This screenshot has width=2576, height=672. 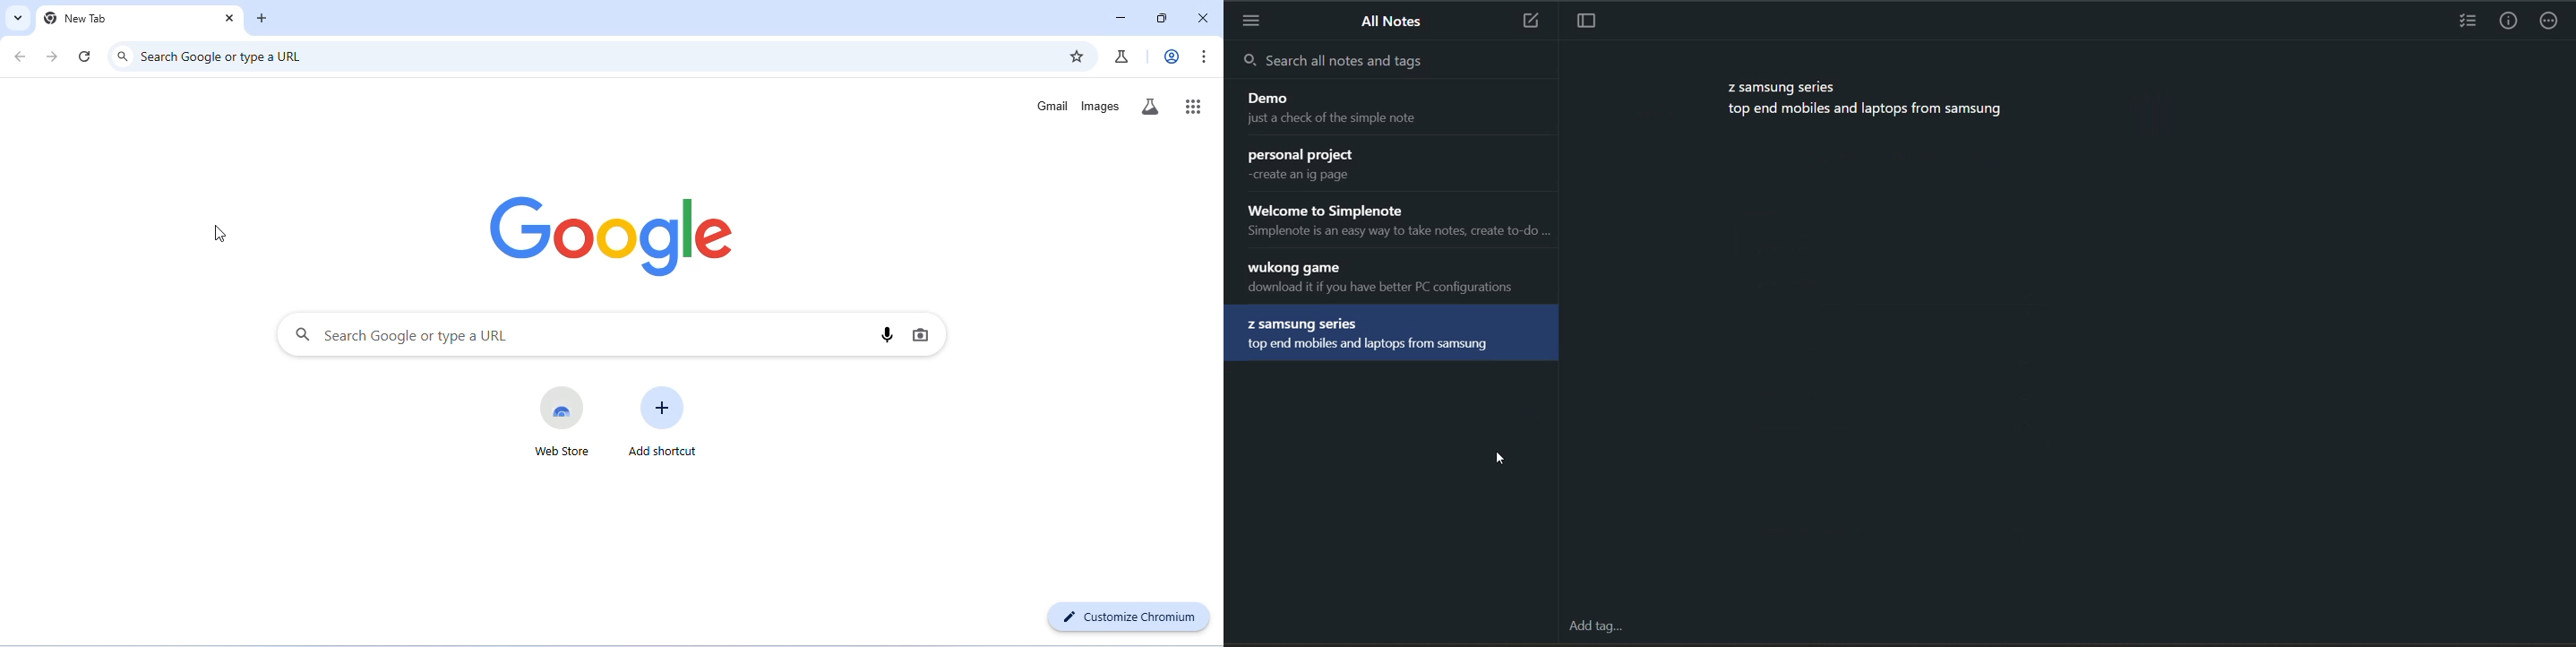 I want to click on account, so click(x=1171, y=56).